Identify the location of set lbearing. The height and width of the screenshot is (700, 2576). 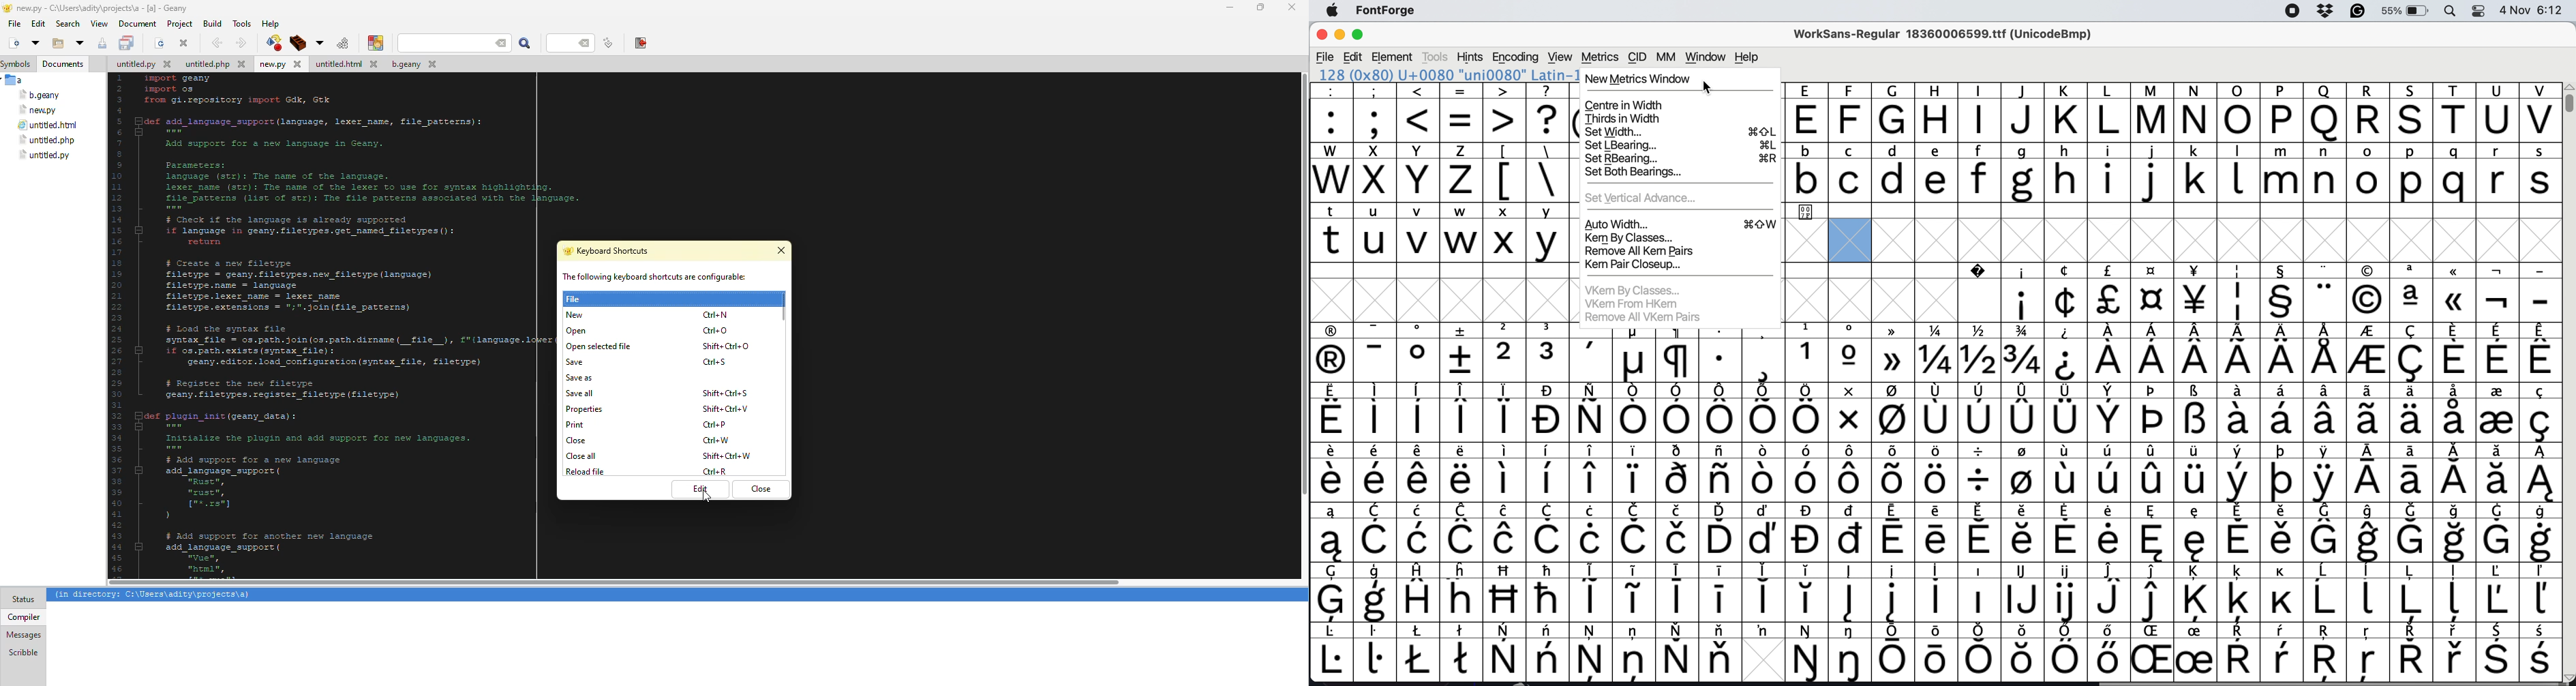
(1680, 145).